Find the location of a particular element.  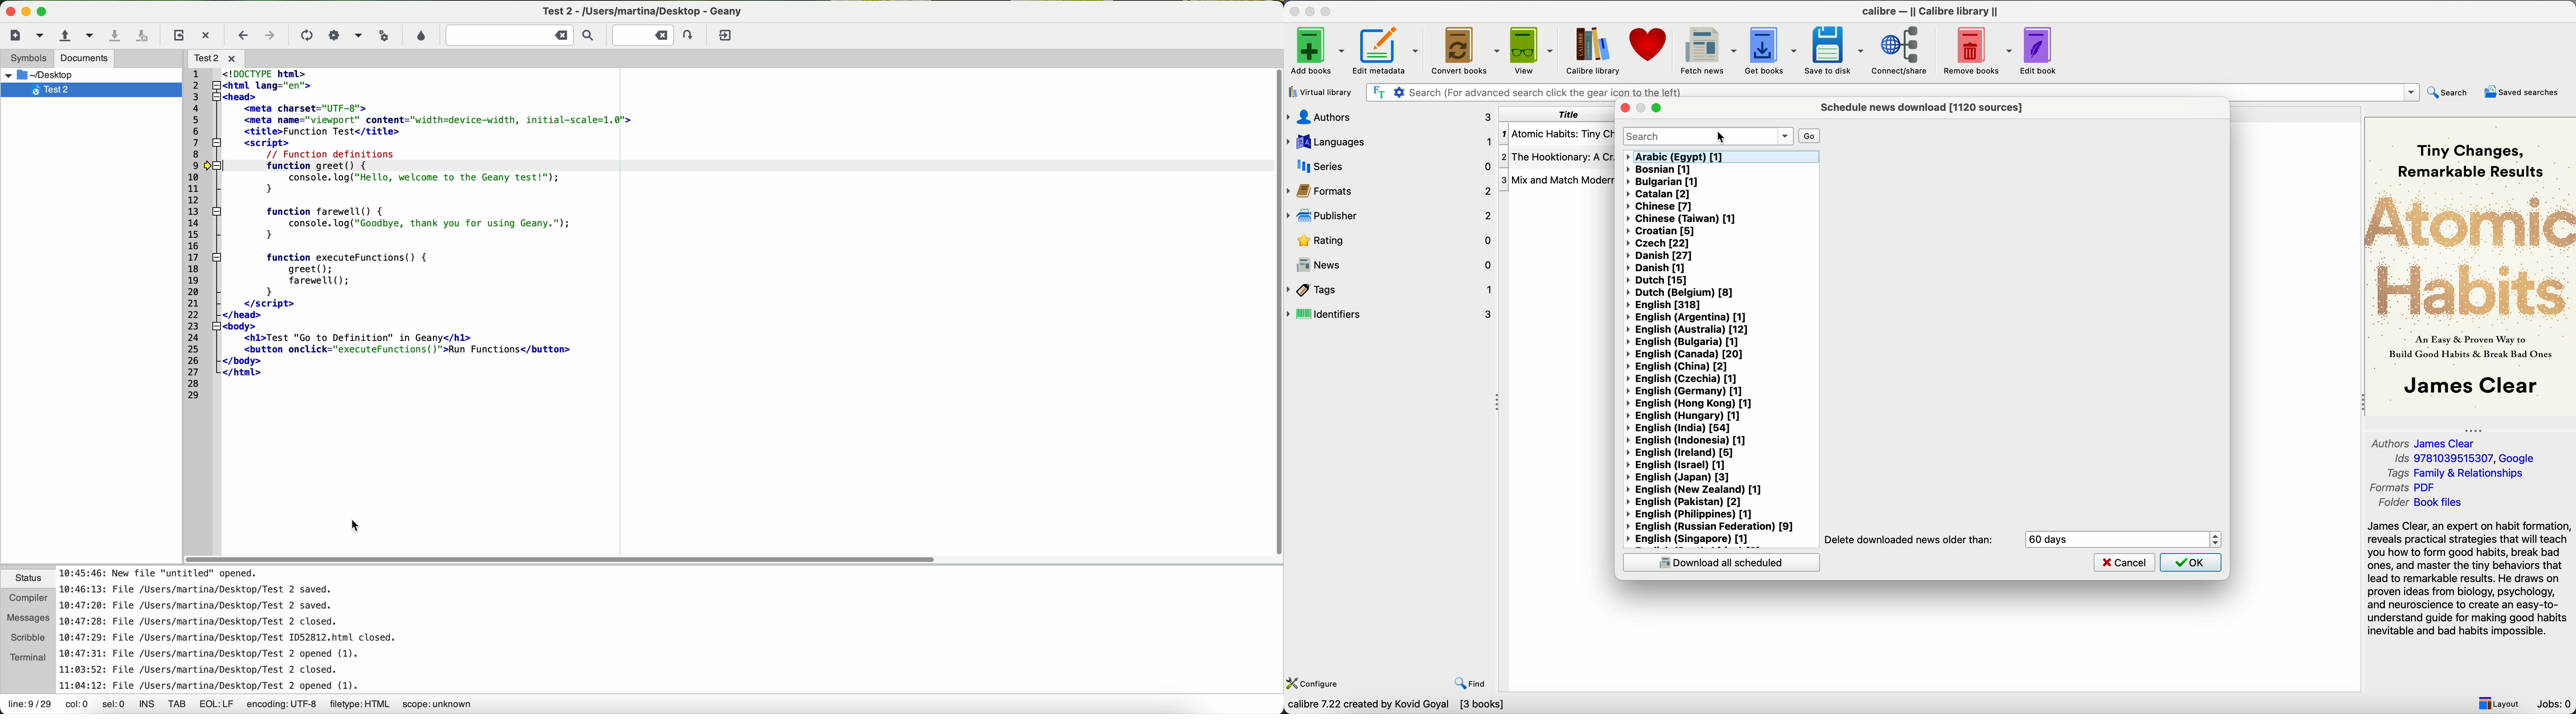

edit book is located at coordinates (2039, 49).